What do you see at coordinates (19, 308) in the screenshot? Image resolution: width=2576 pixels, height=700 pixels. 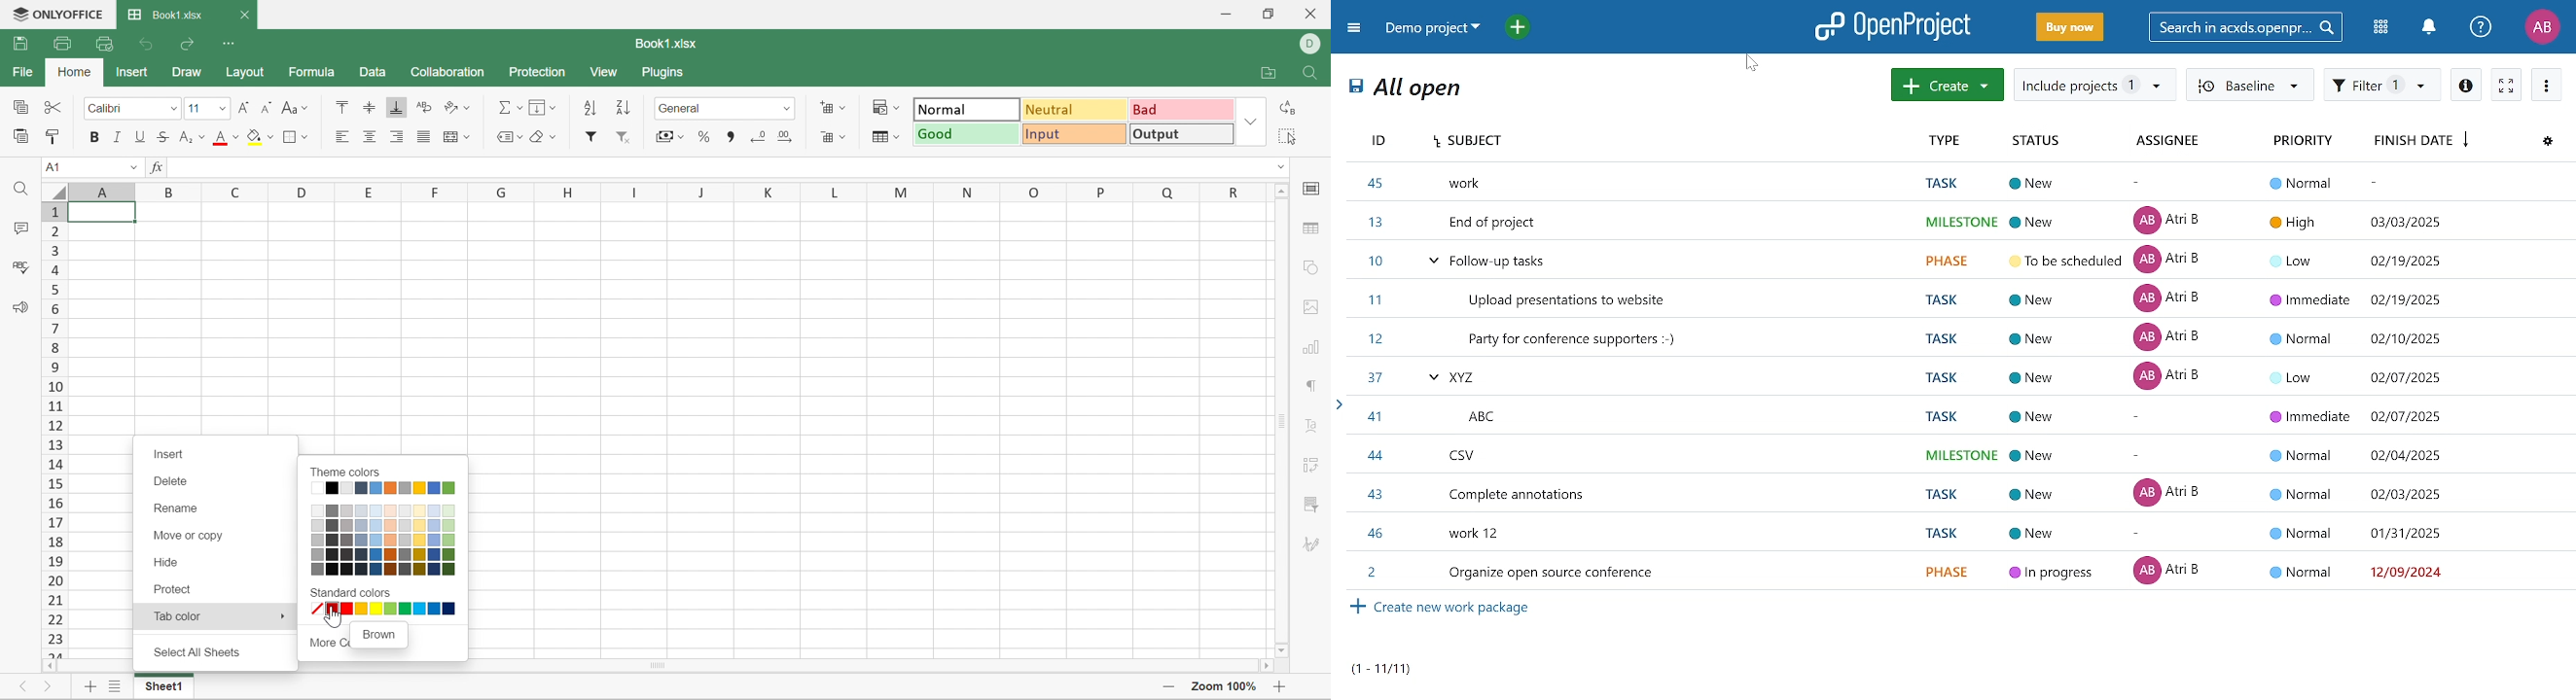 I see `Feedback & Support` at bounding box center [19, 308].